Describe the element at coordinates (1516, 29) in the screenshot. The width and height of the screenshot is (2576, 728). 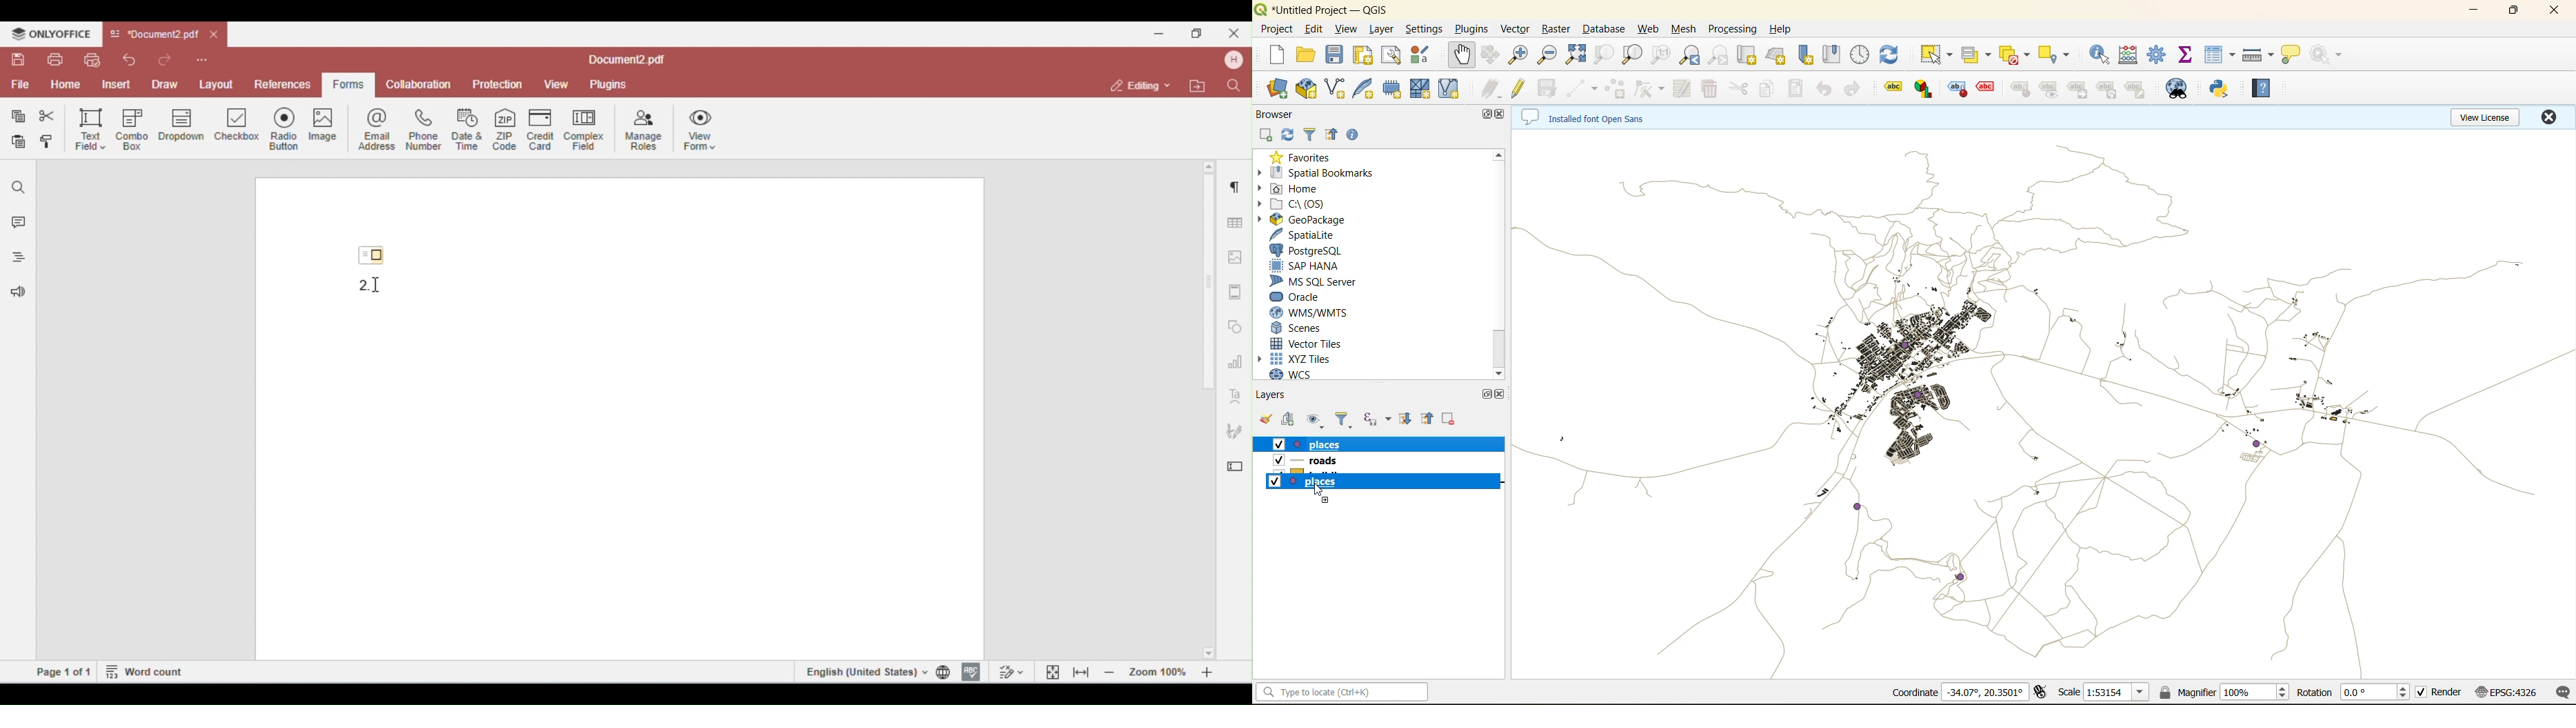
I see `vector` at that location.